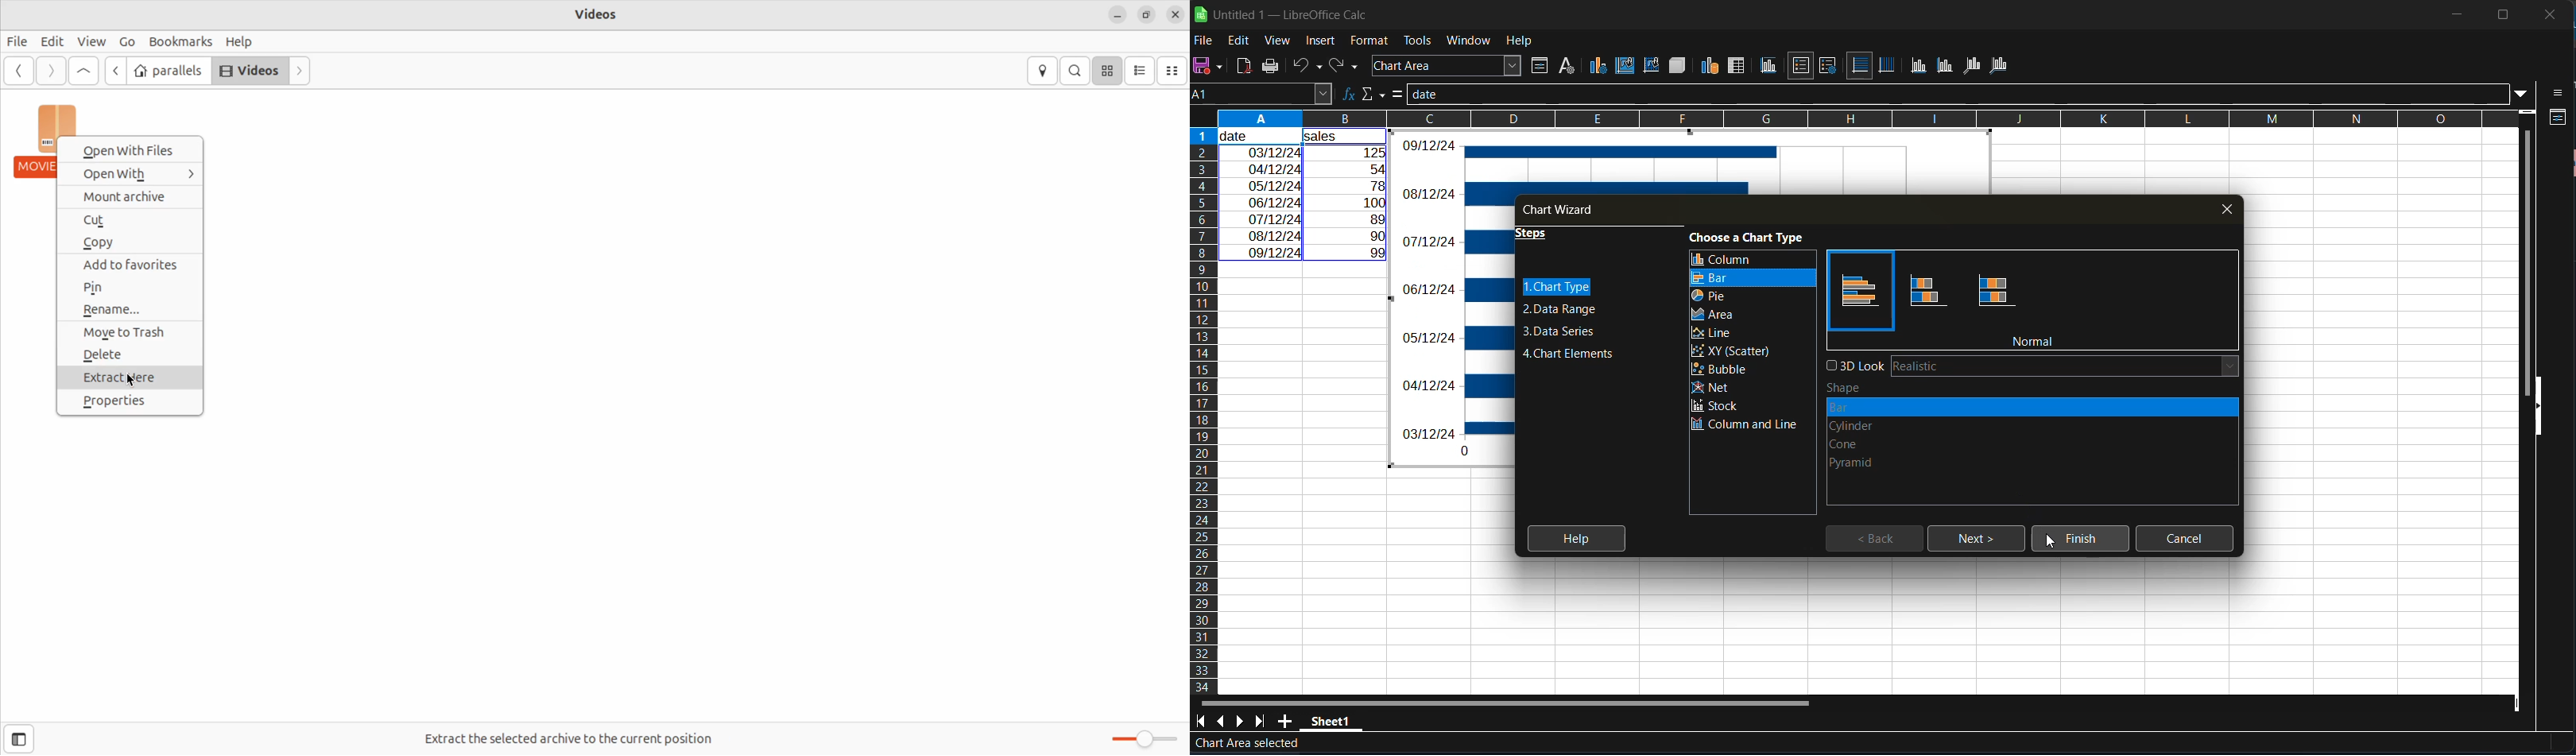 The width and height of the screenshot is (2576, 756). I want to click on bold, so click(1924, 237).